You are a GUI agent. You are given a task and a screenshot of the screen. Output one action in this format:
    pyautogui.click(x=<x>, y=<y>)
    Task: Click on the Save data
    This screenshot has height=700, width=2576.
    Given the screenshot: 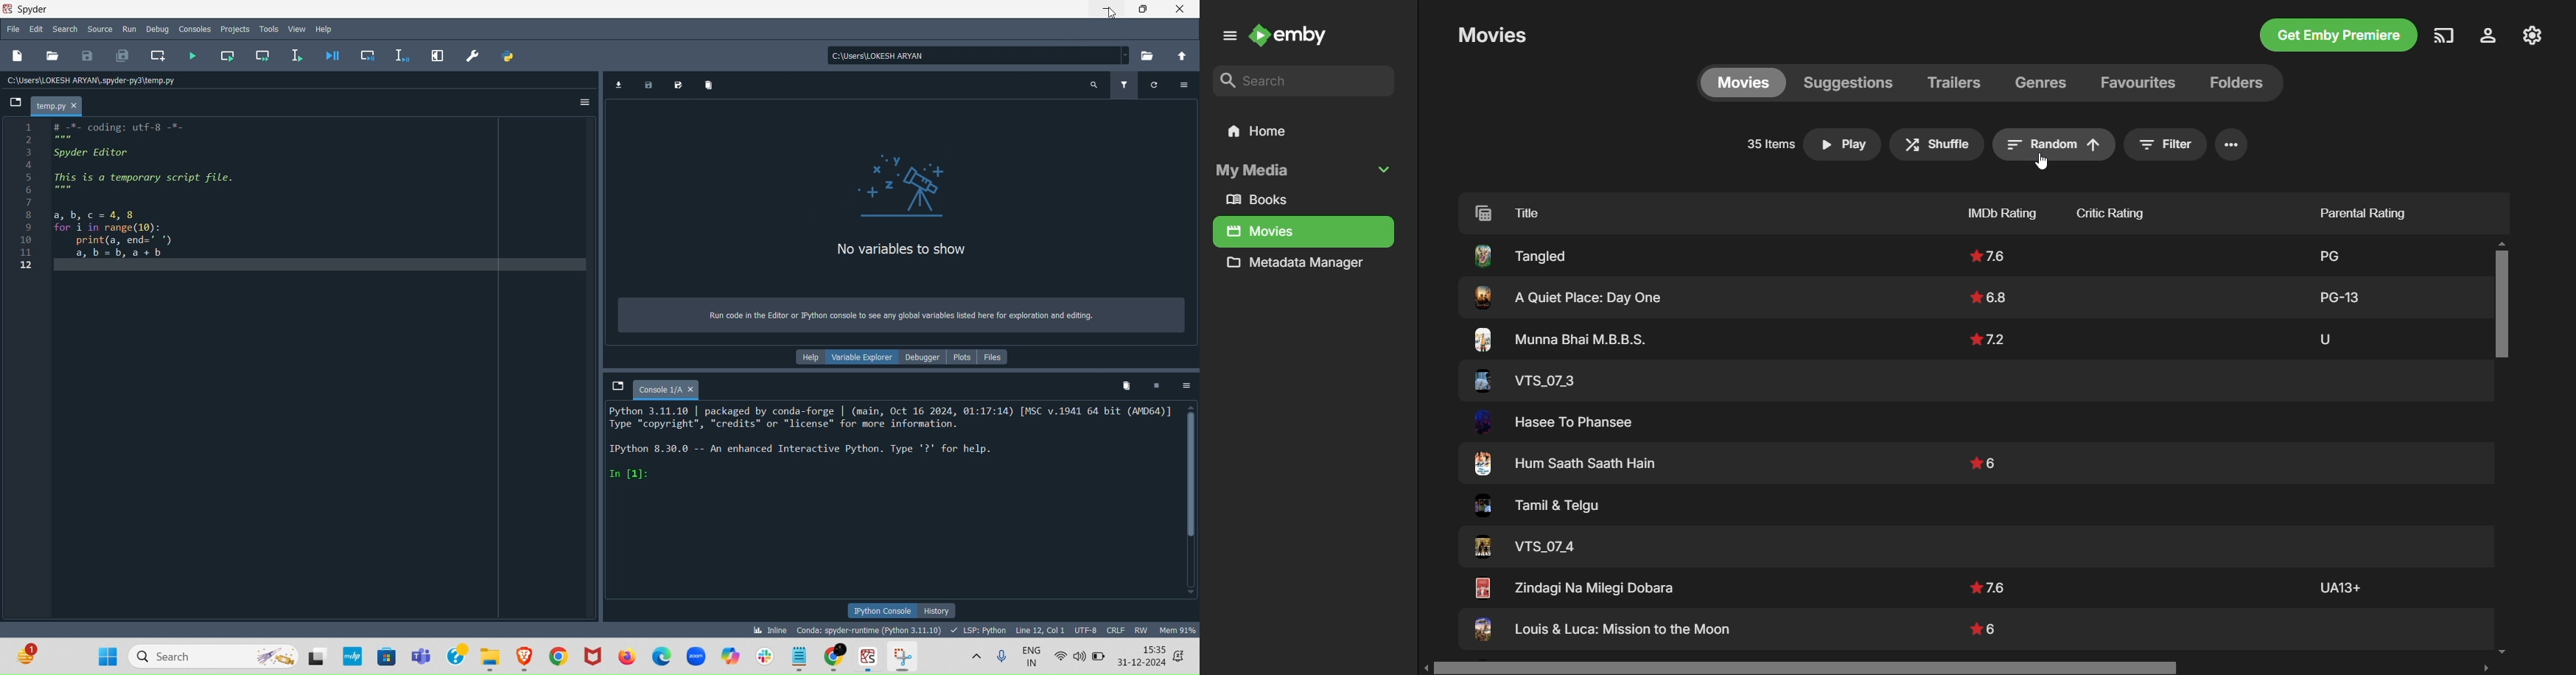 What is the action you would take?
    pyautogui.click(x=646, y=86)
    